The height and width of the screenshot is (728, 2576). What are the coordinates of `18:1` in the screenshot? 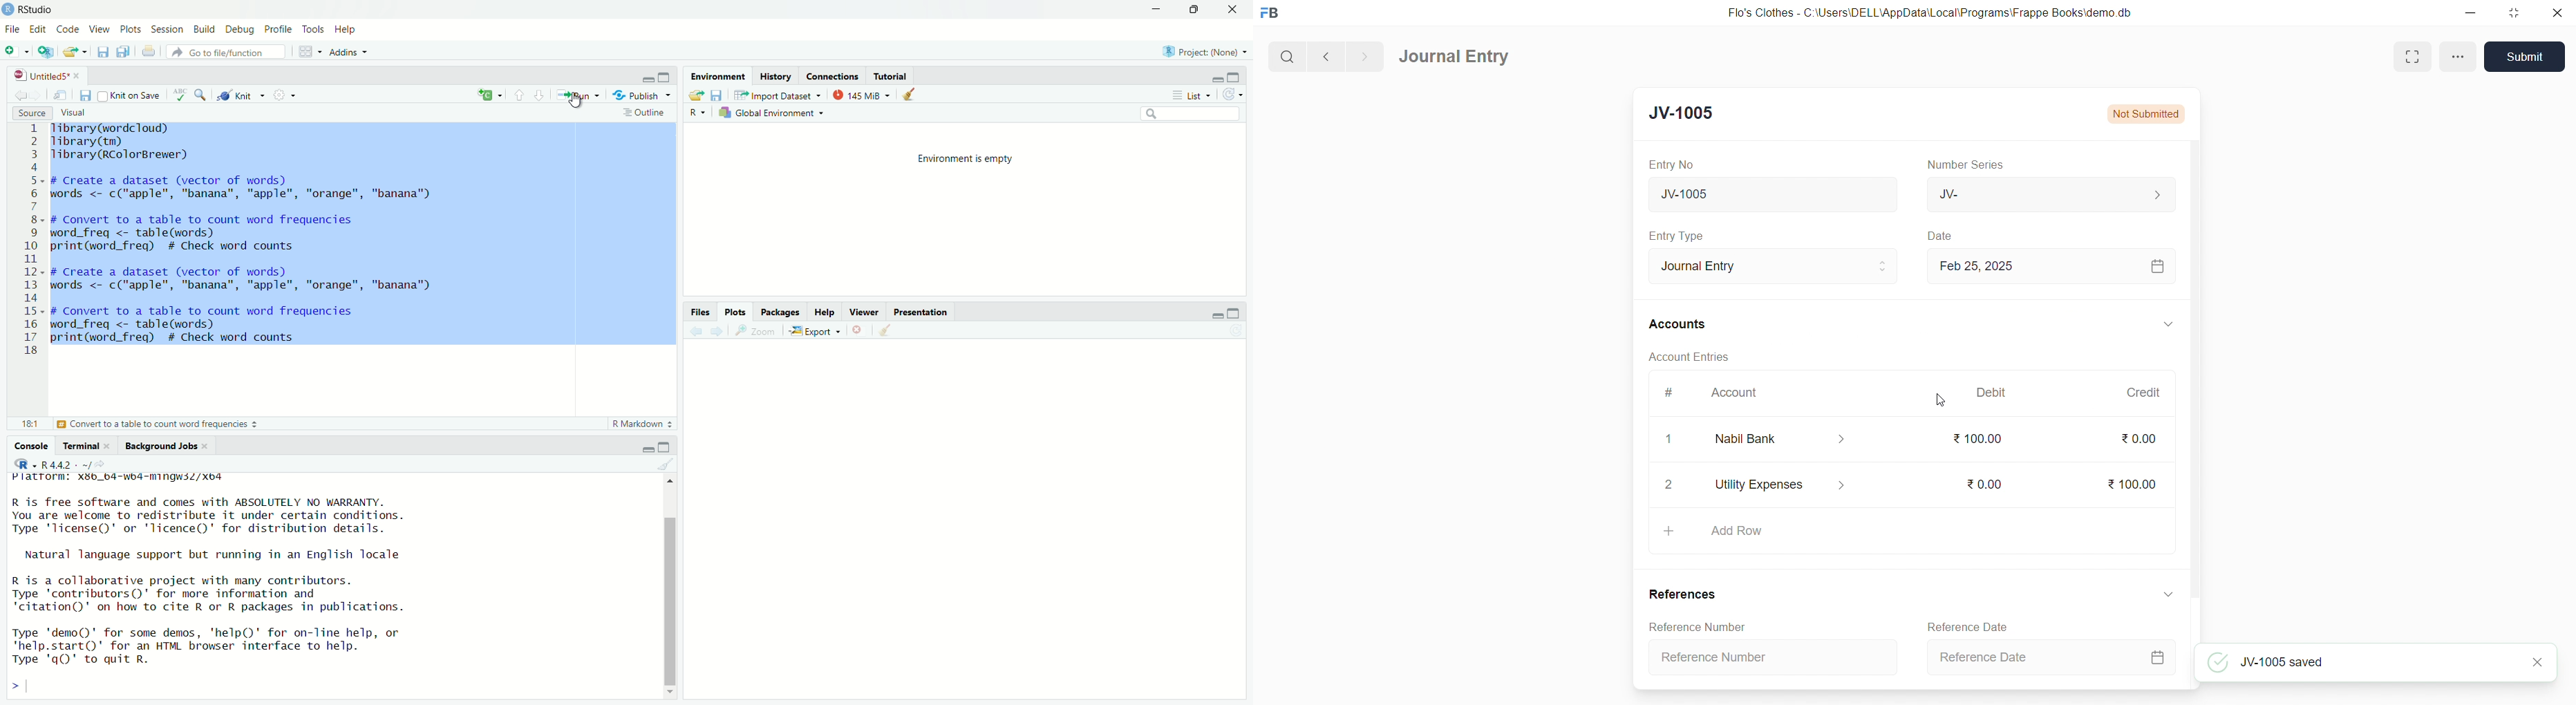 It's located at (27, 423).